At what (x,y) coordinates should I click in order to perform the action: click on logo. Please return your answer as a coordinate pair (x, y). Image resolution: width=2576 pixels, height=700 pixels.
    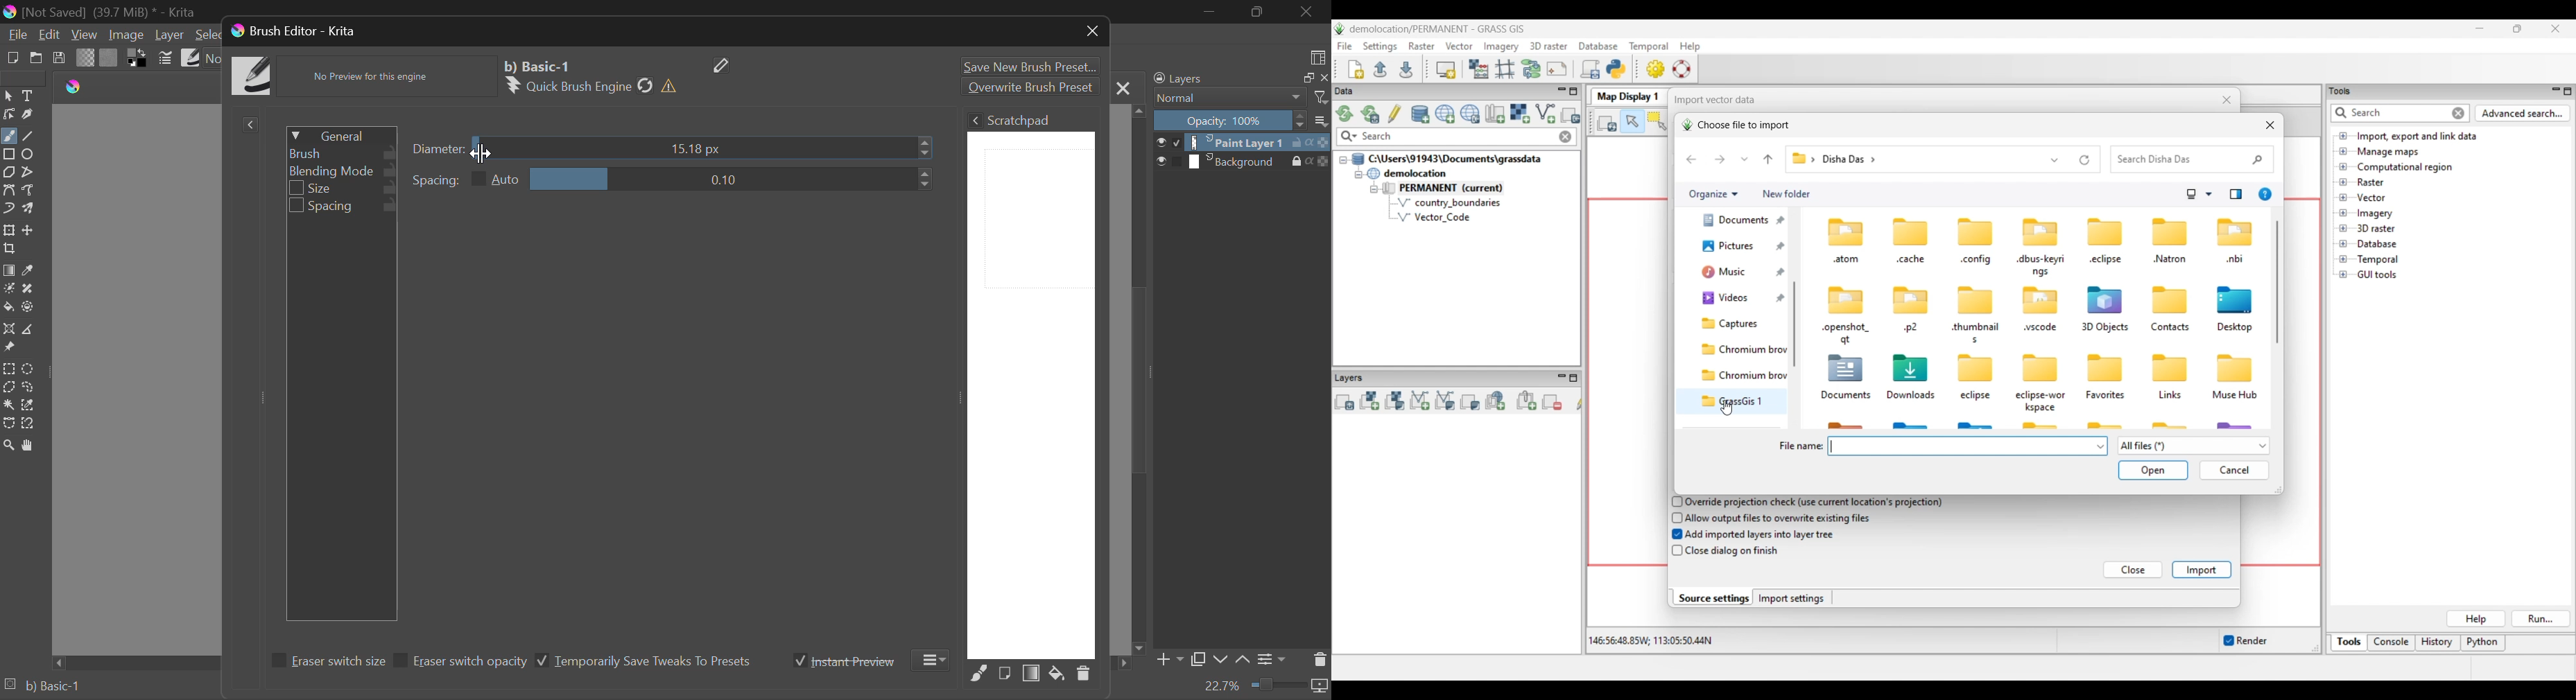
    Looking at the image, I should click on (78, 87).